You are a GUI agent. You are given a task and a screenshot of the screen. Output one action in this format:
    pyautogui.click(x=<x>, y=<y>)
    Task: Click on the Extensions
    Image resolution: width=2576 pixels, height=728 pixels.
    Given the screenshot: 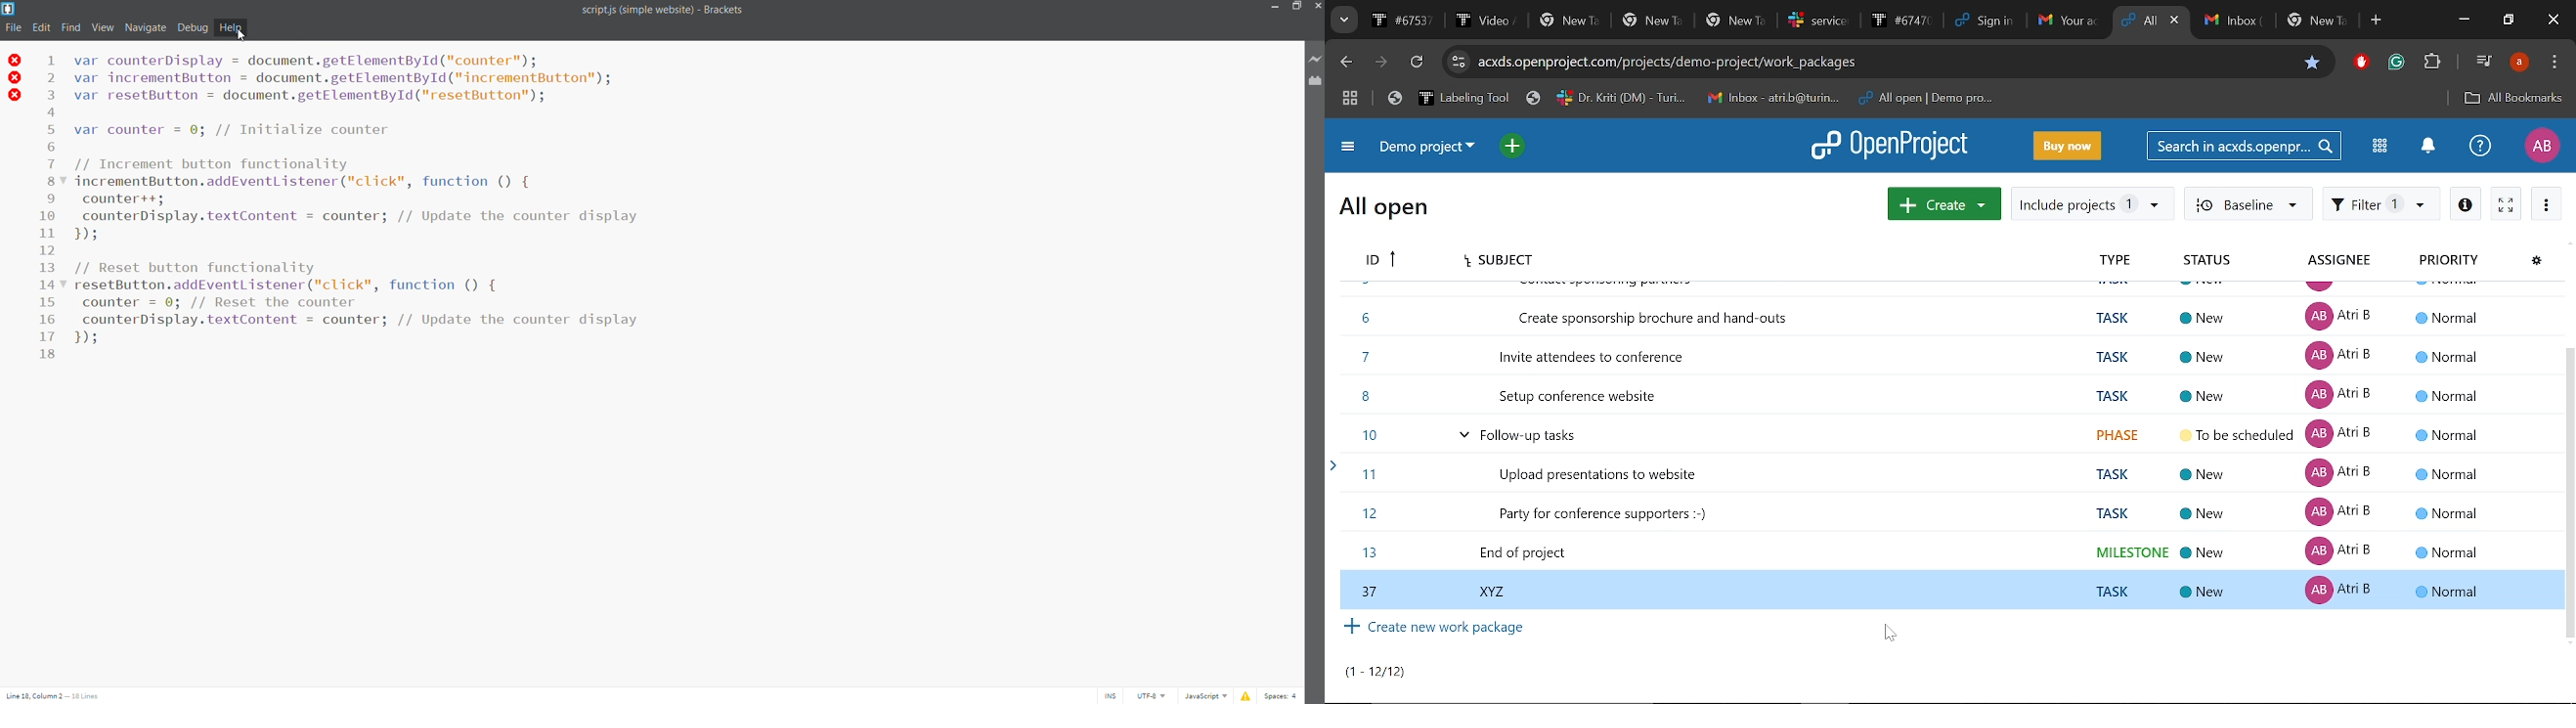 What is the action you would take?
    pyautogui.click(x=2432, y=65)
    